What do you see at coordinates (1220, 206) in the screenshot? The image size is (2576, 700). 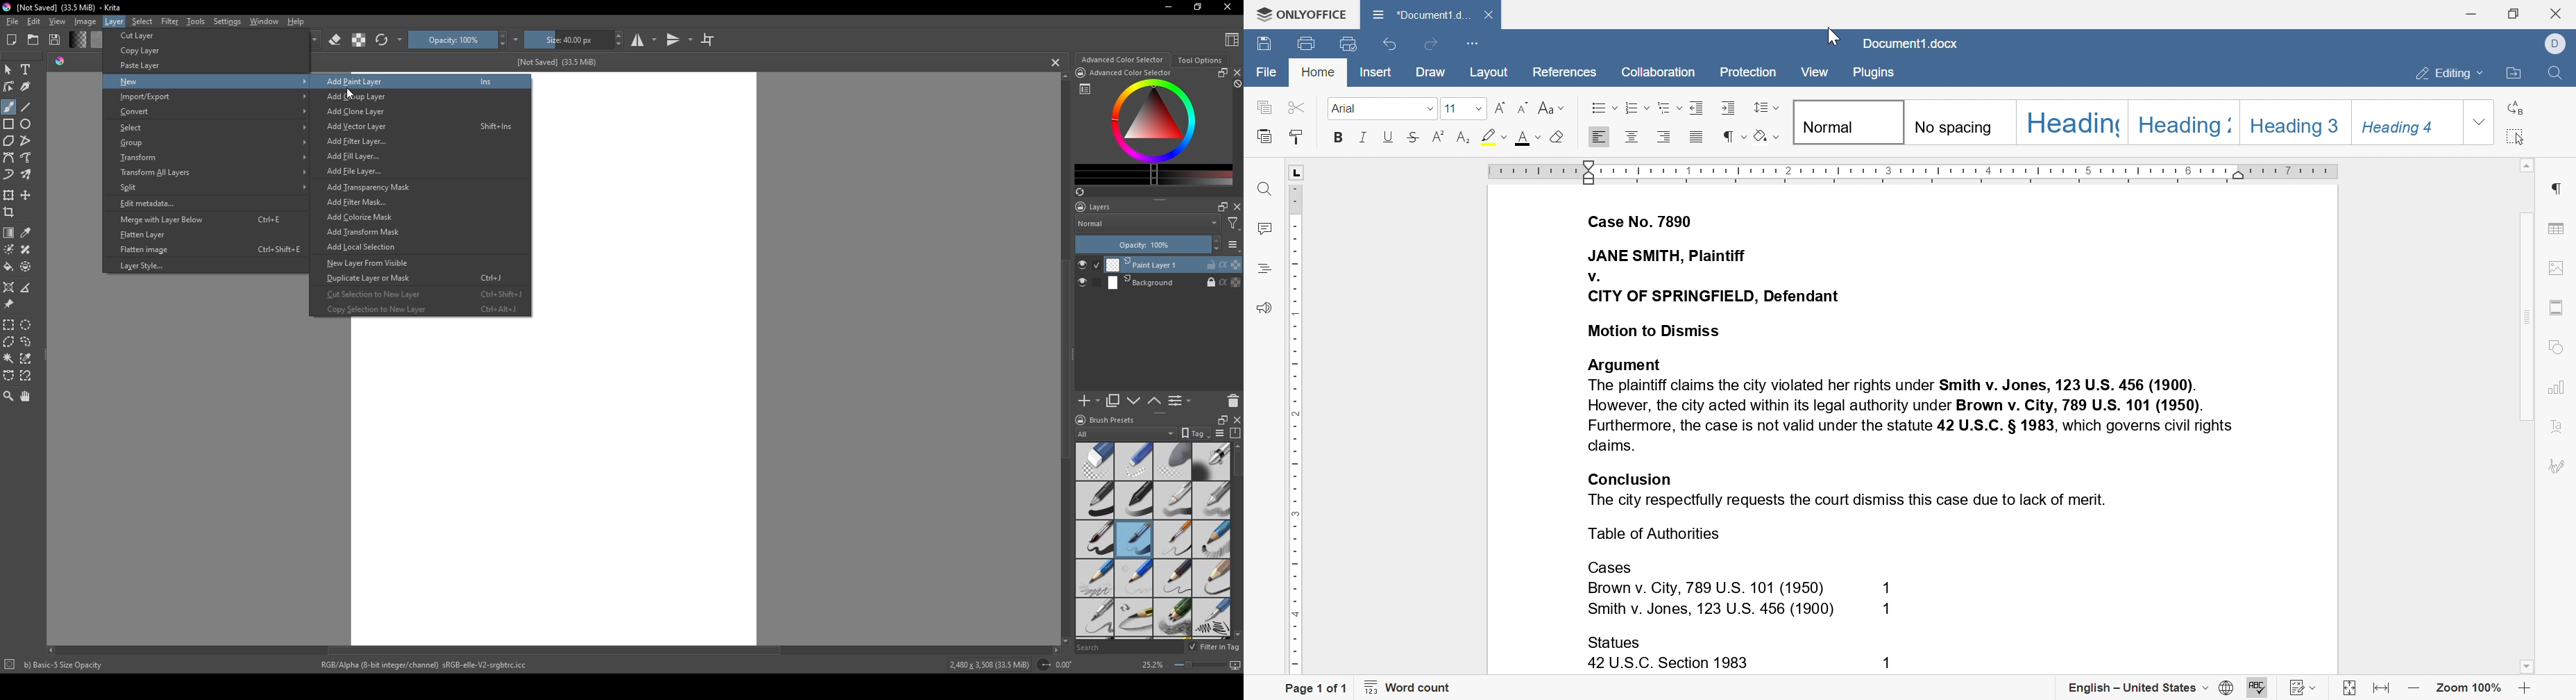 I see `maximize` at bounding box center [1220, 206].